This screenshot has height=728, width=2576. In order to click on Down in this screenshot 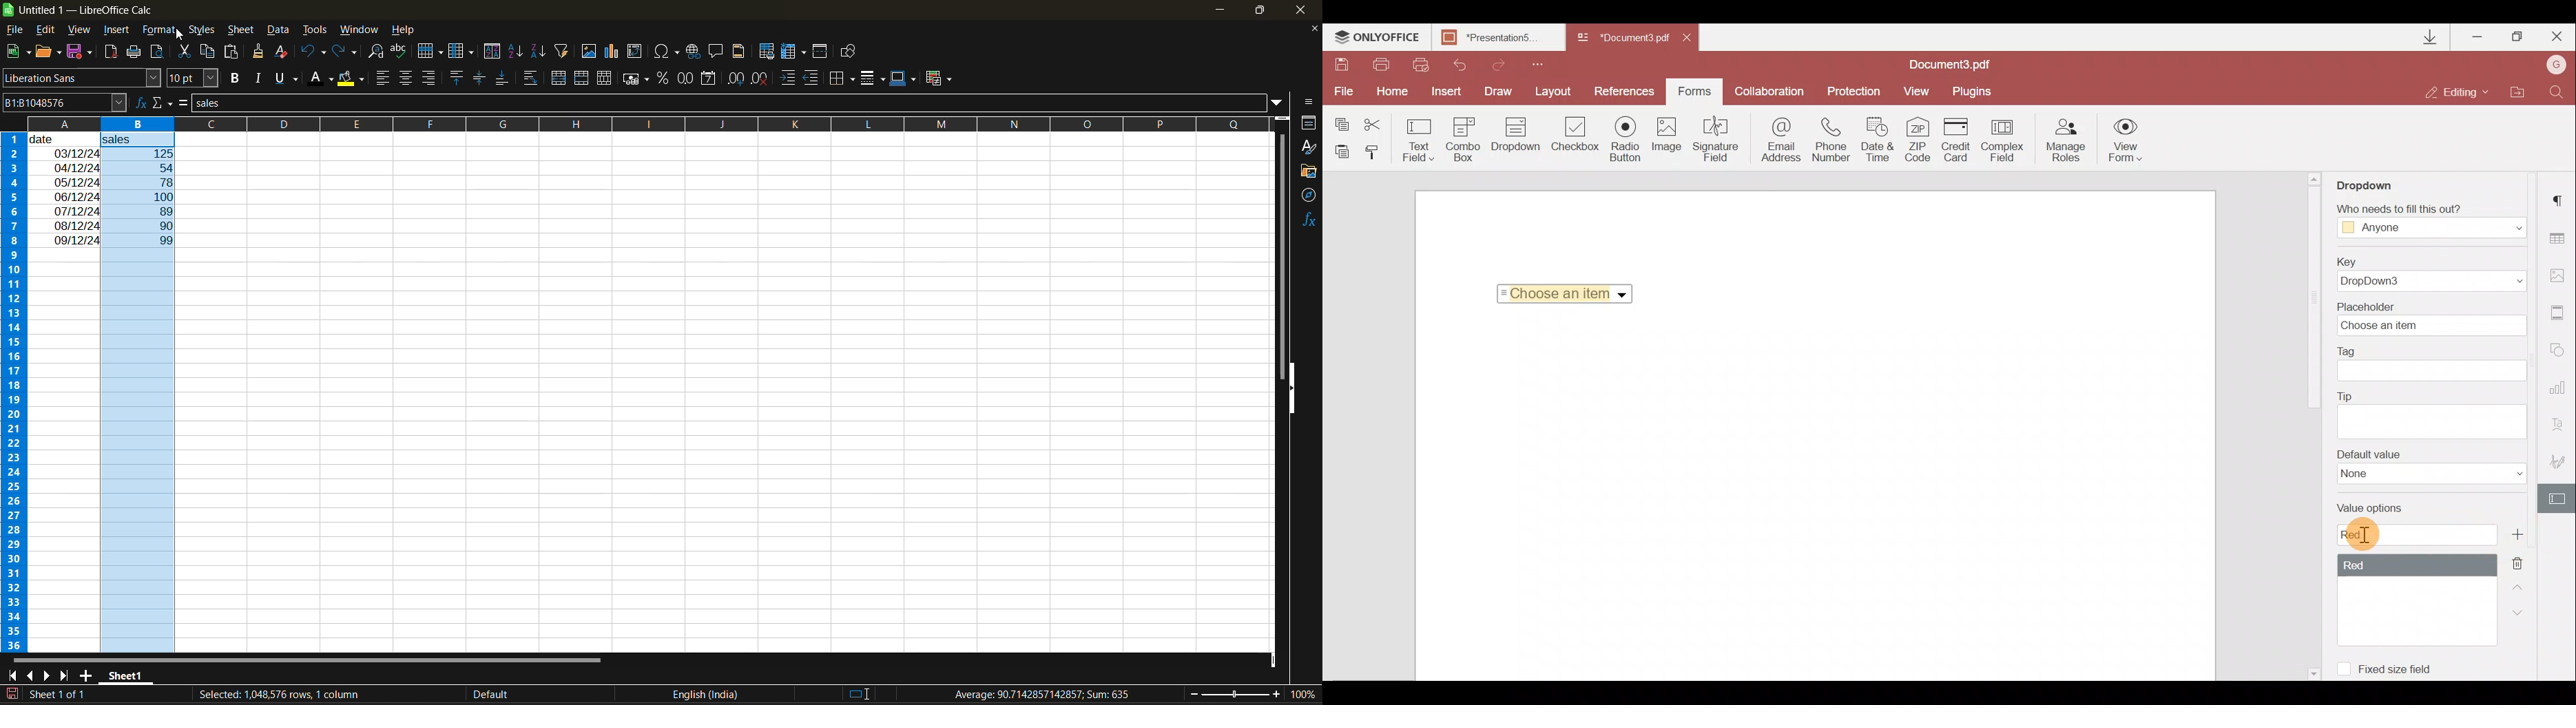, I will do `click(2515, 612)`.